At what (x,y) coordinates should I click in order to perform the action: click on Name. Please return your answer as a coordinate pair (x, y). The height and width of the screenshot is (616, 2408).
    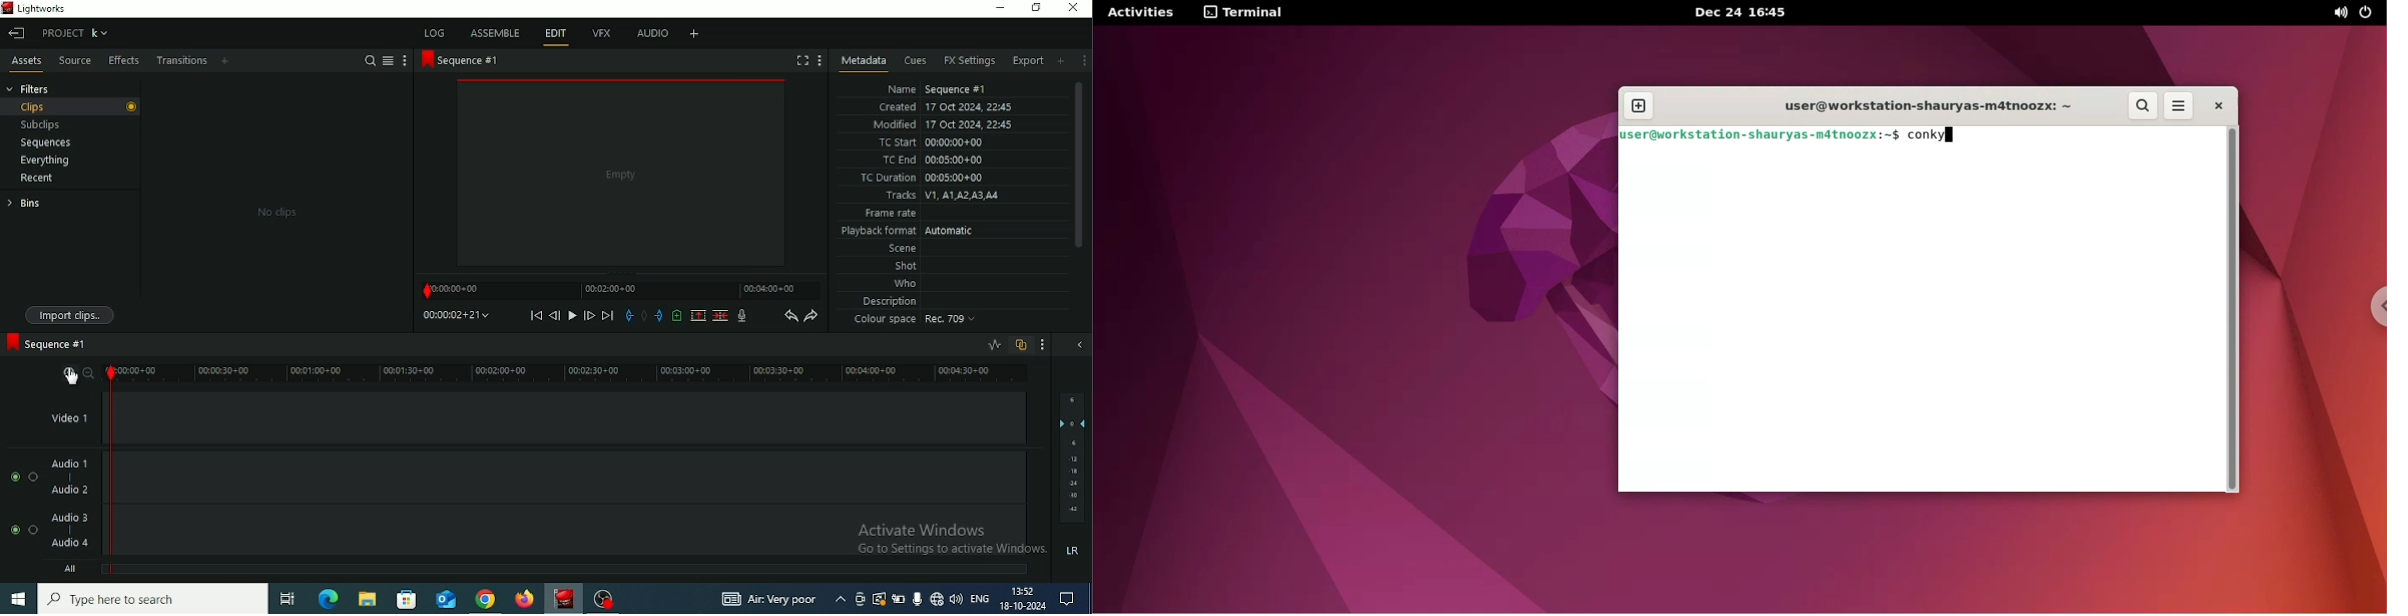
    Looking at the image, I should click on (940, 89).